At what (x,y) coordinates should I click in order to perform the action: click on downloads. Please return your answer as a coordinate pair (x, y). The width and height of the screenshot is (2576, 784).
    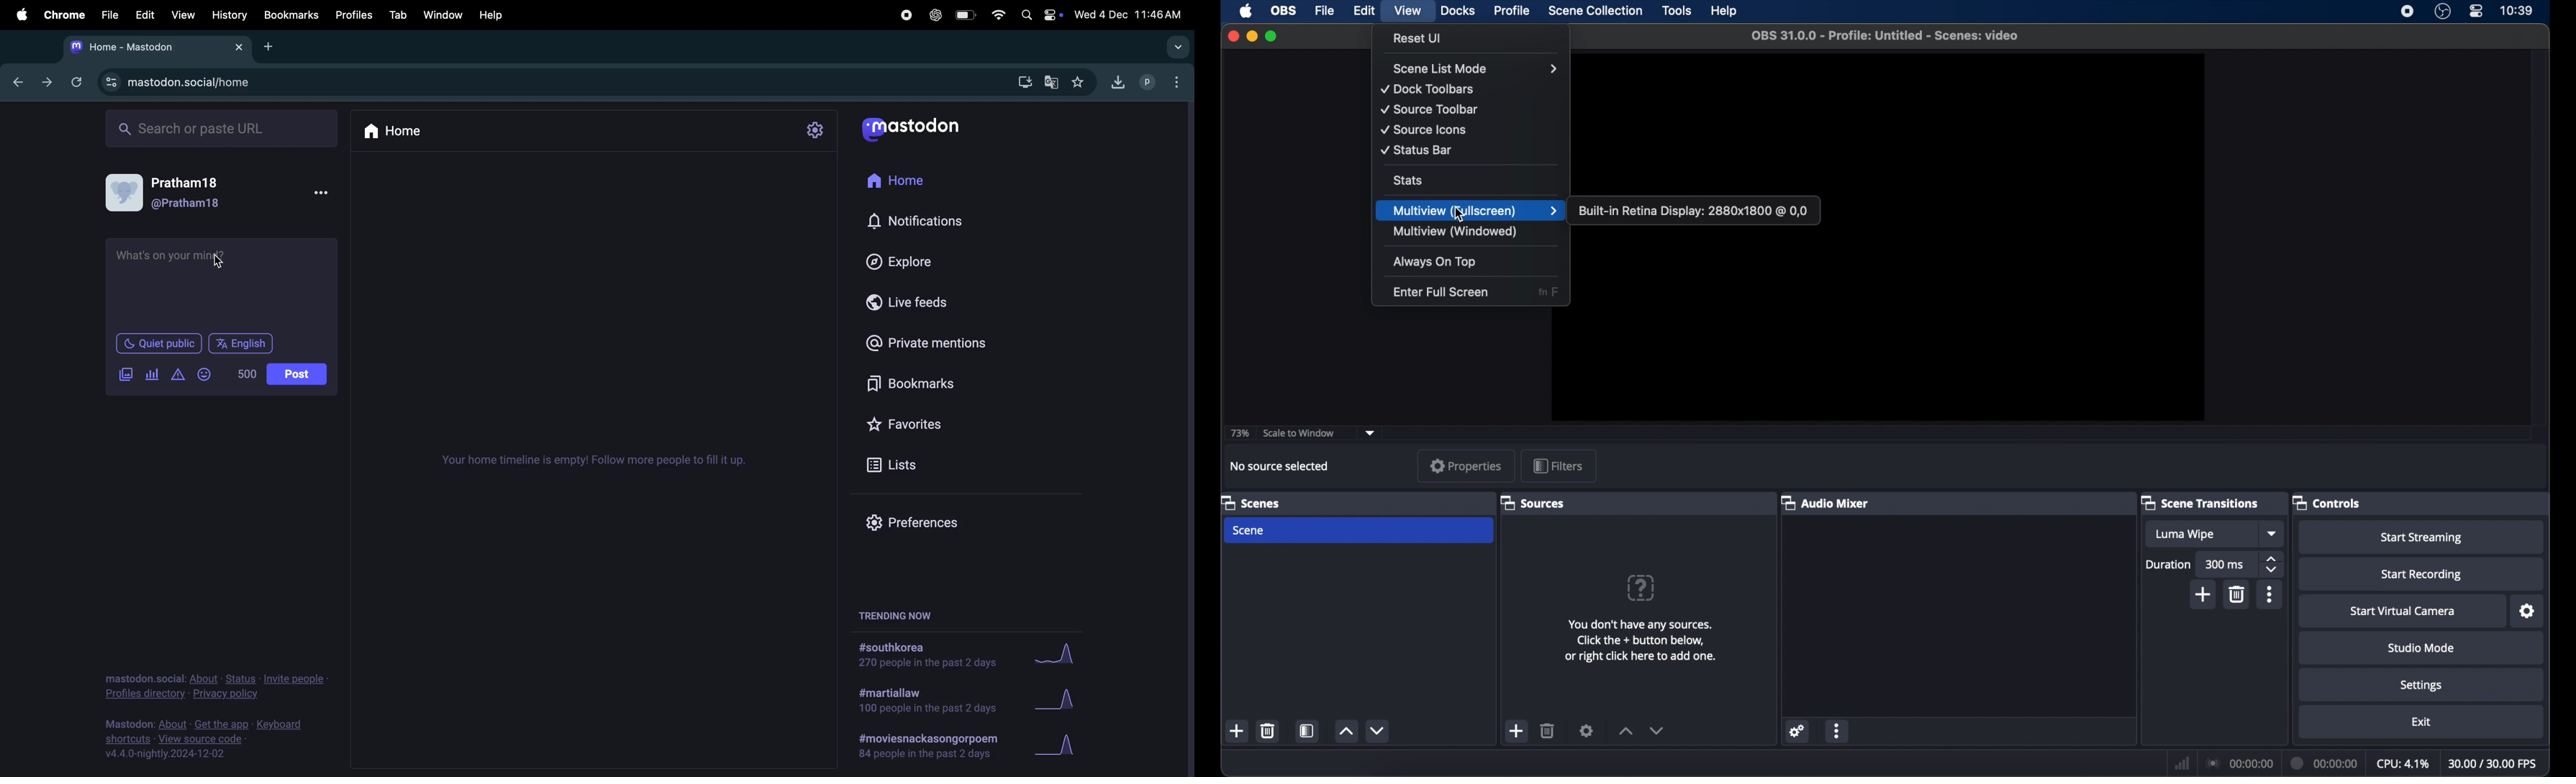
    Looking at the image, I should click on (1025, 81).